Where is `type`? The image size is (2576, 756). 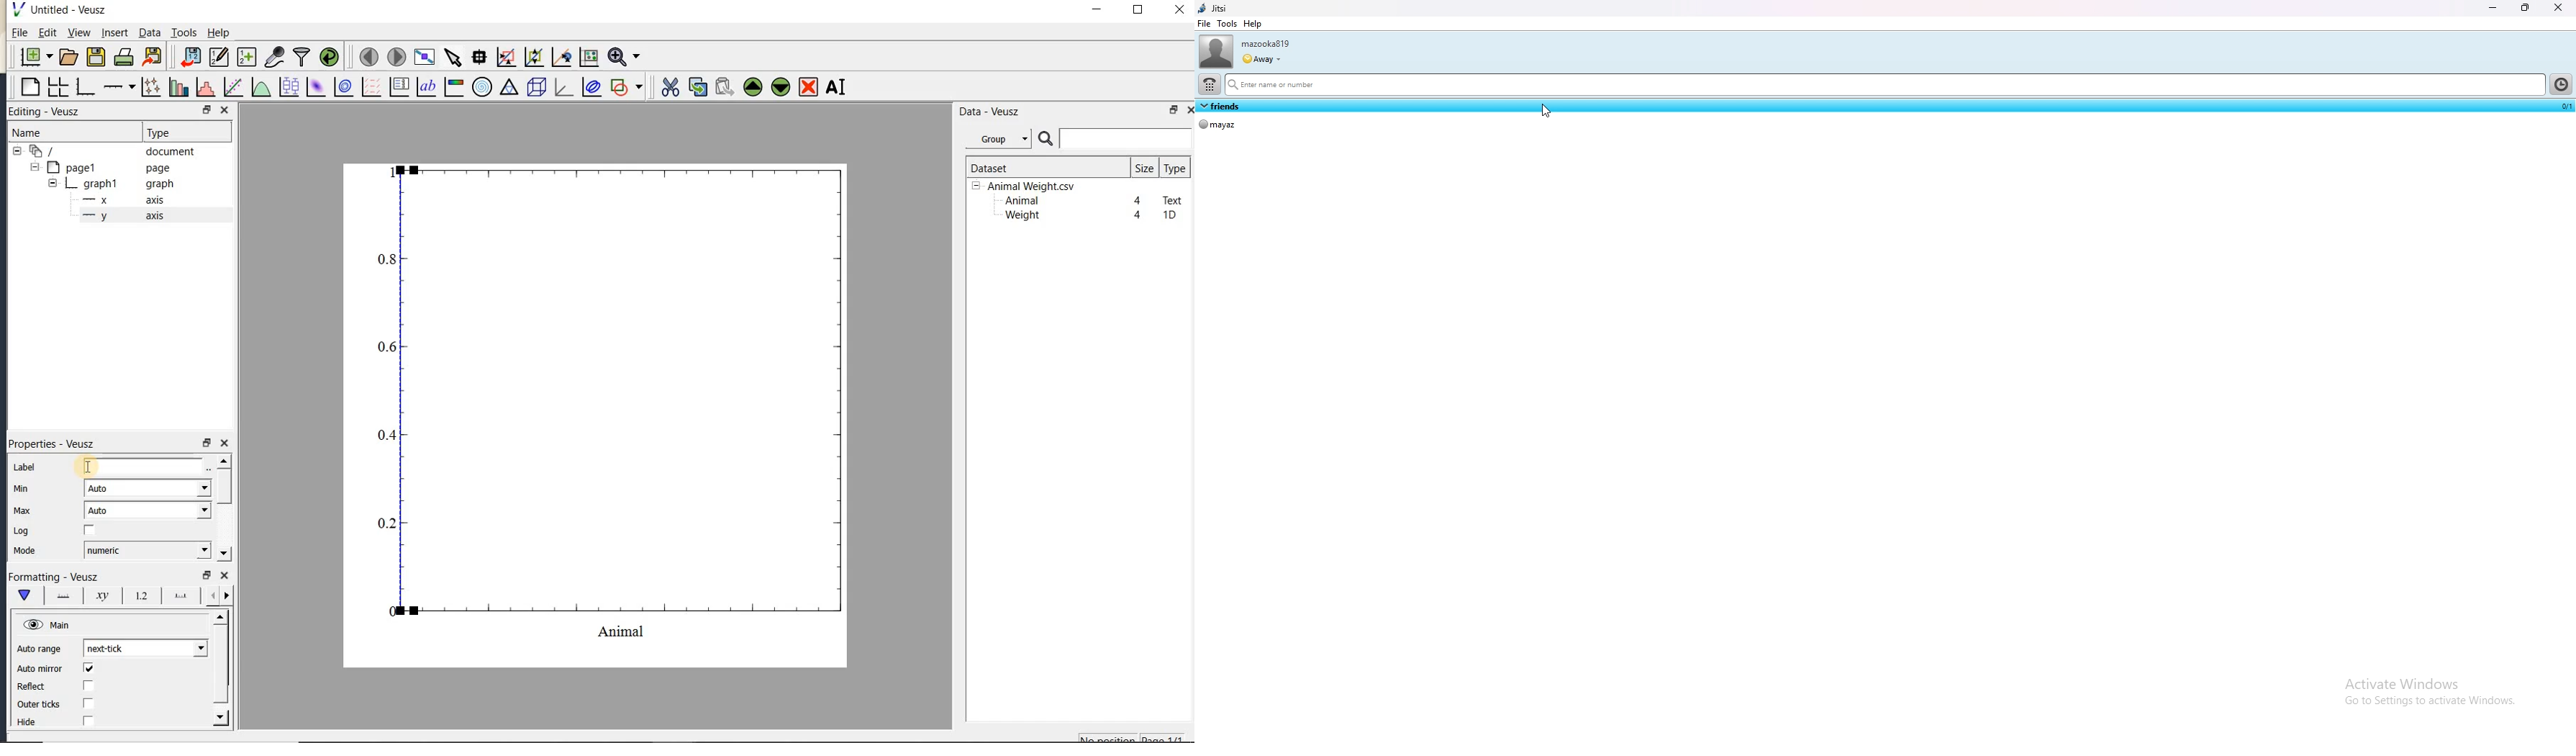
type is located at coordinates (1174, 168).